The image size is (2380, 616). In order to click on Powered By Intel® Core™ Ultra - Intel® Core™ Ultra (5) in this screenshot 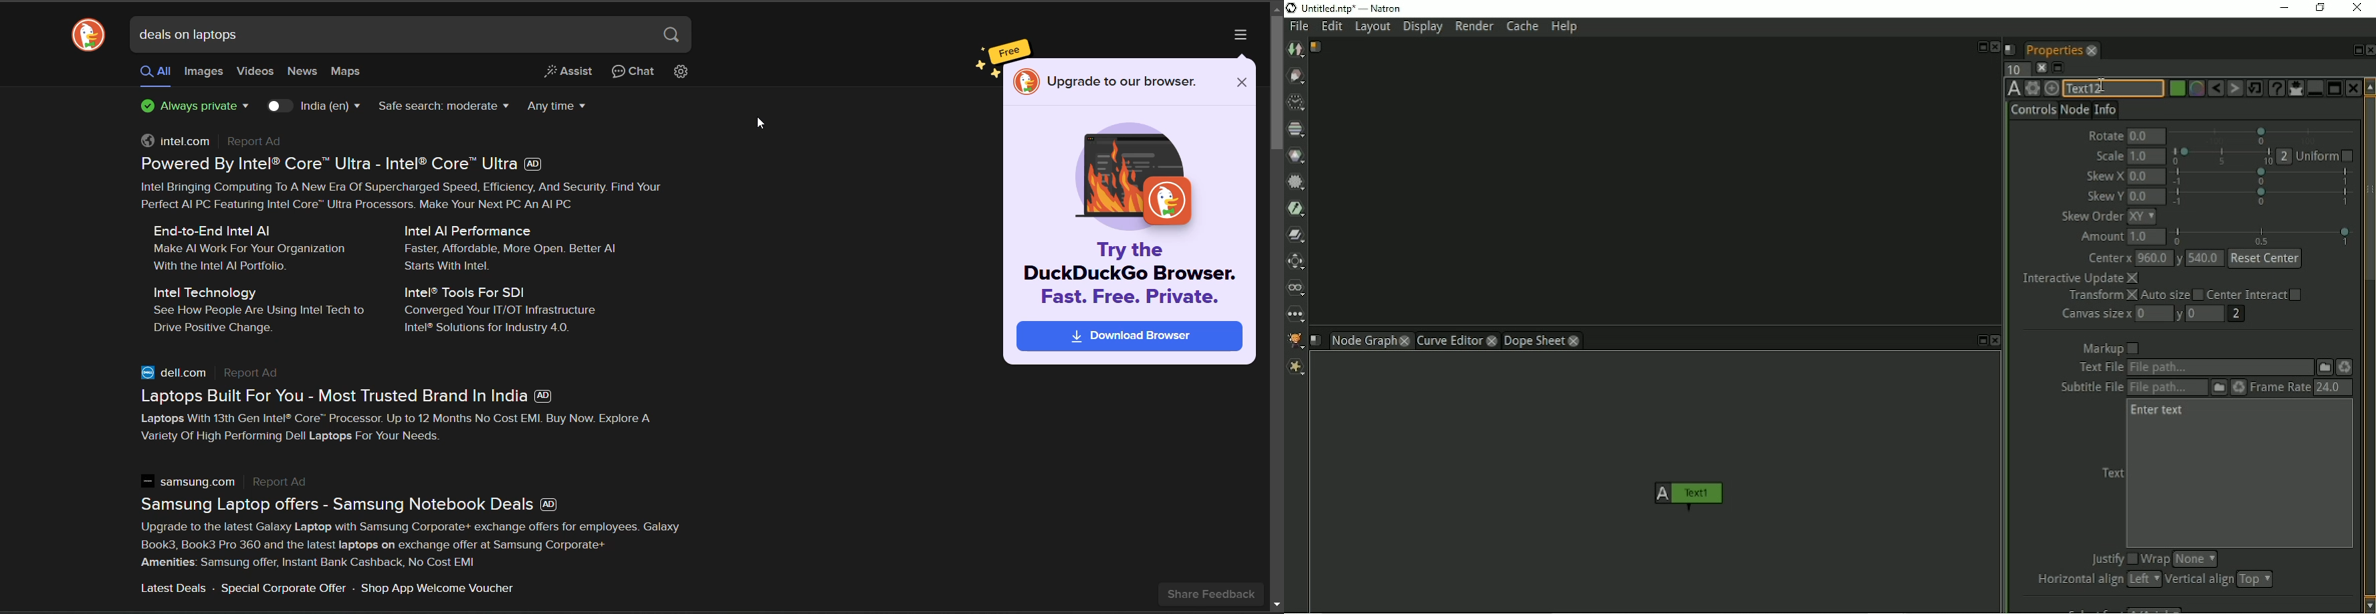, I will do `click(349, 164)`.